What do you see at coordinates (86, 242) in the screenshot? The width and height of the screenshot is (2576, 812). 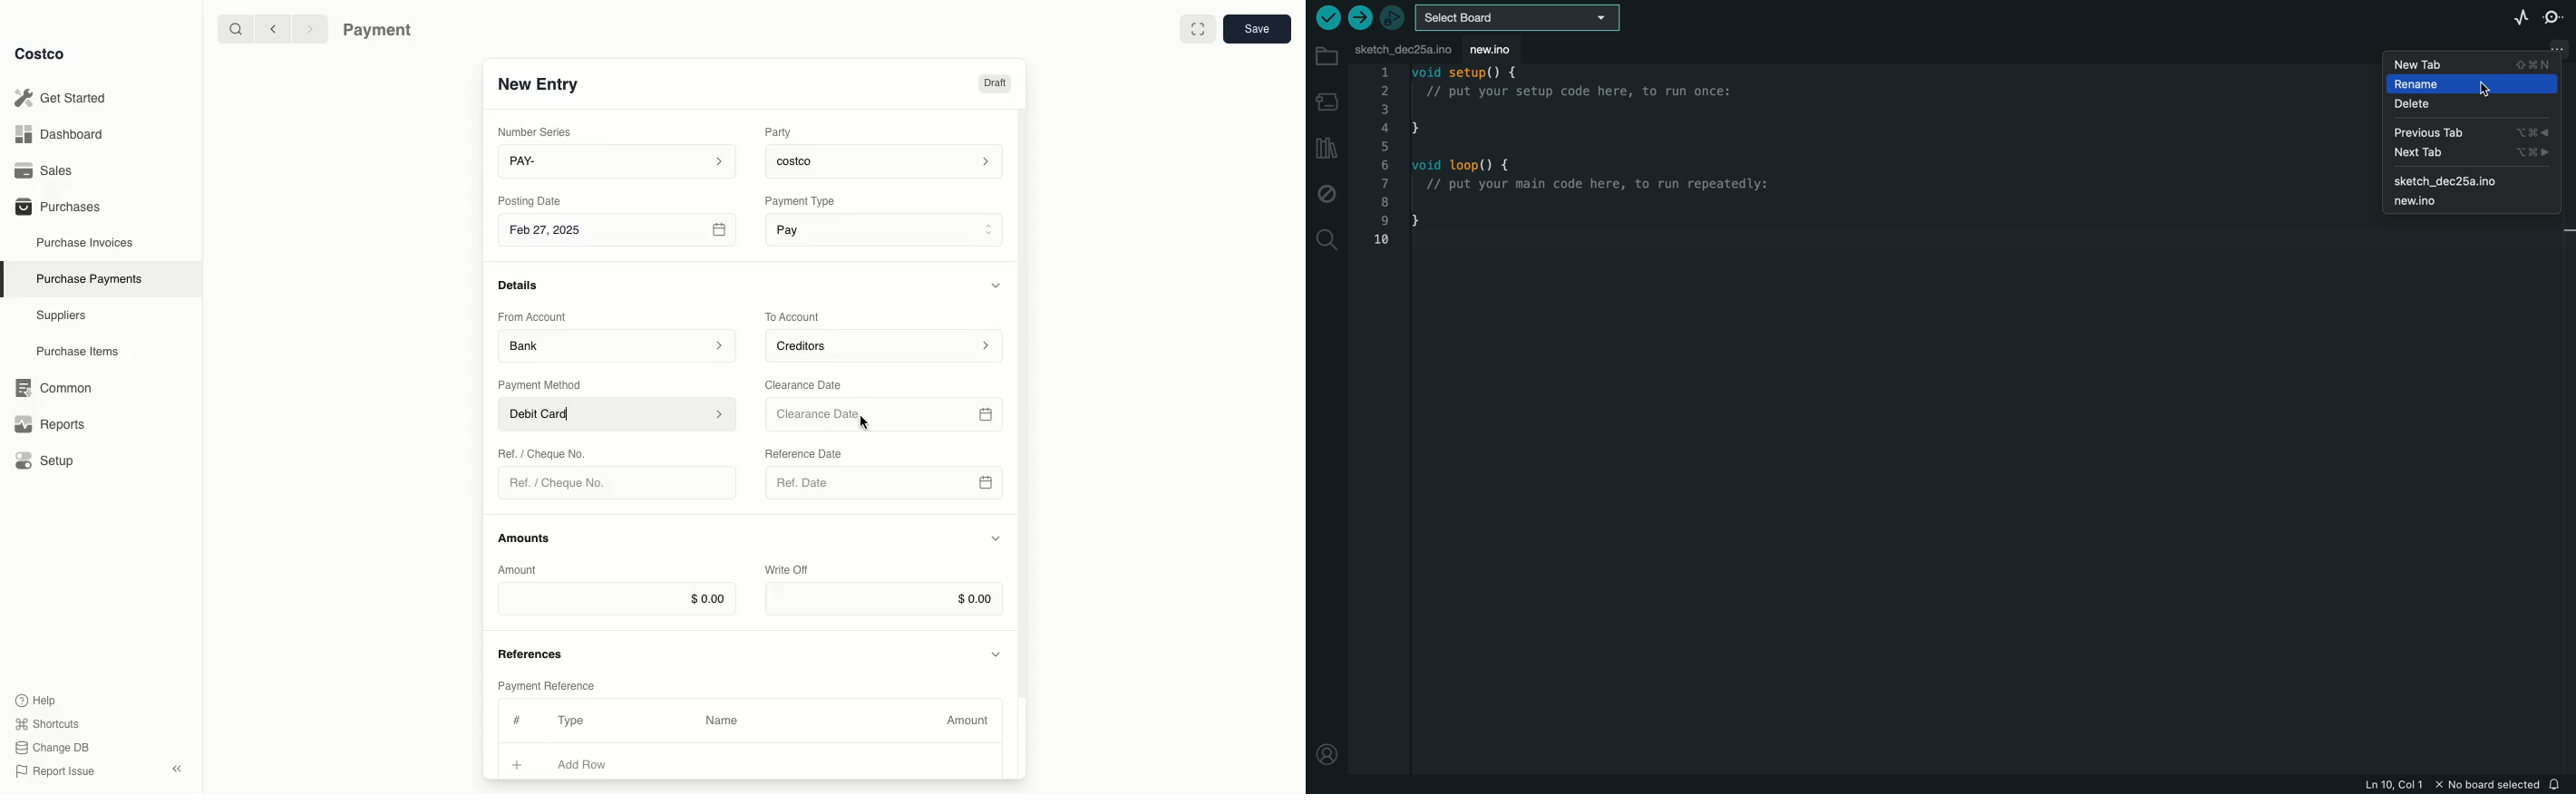 I see `Purchase Invoices` at bounding box center [86, 242].